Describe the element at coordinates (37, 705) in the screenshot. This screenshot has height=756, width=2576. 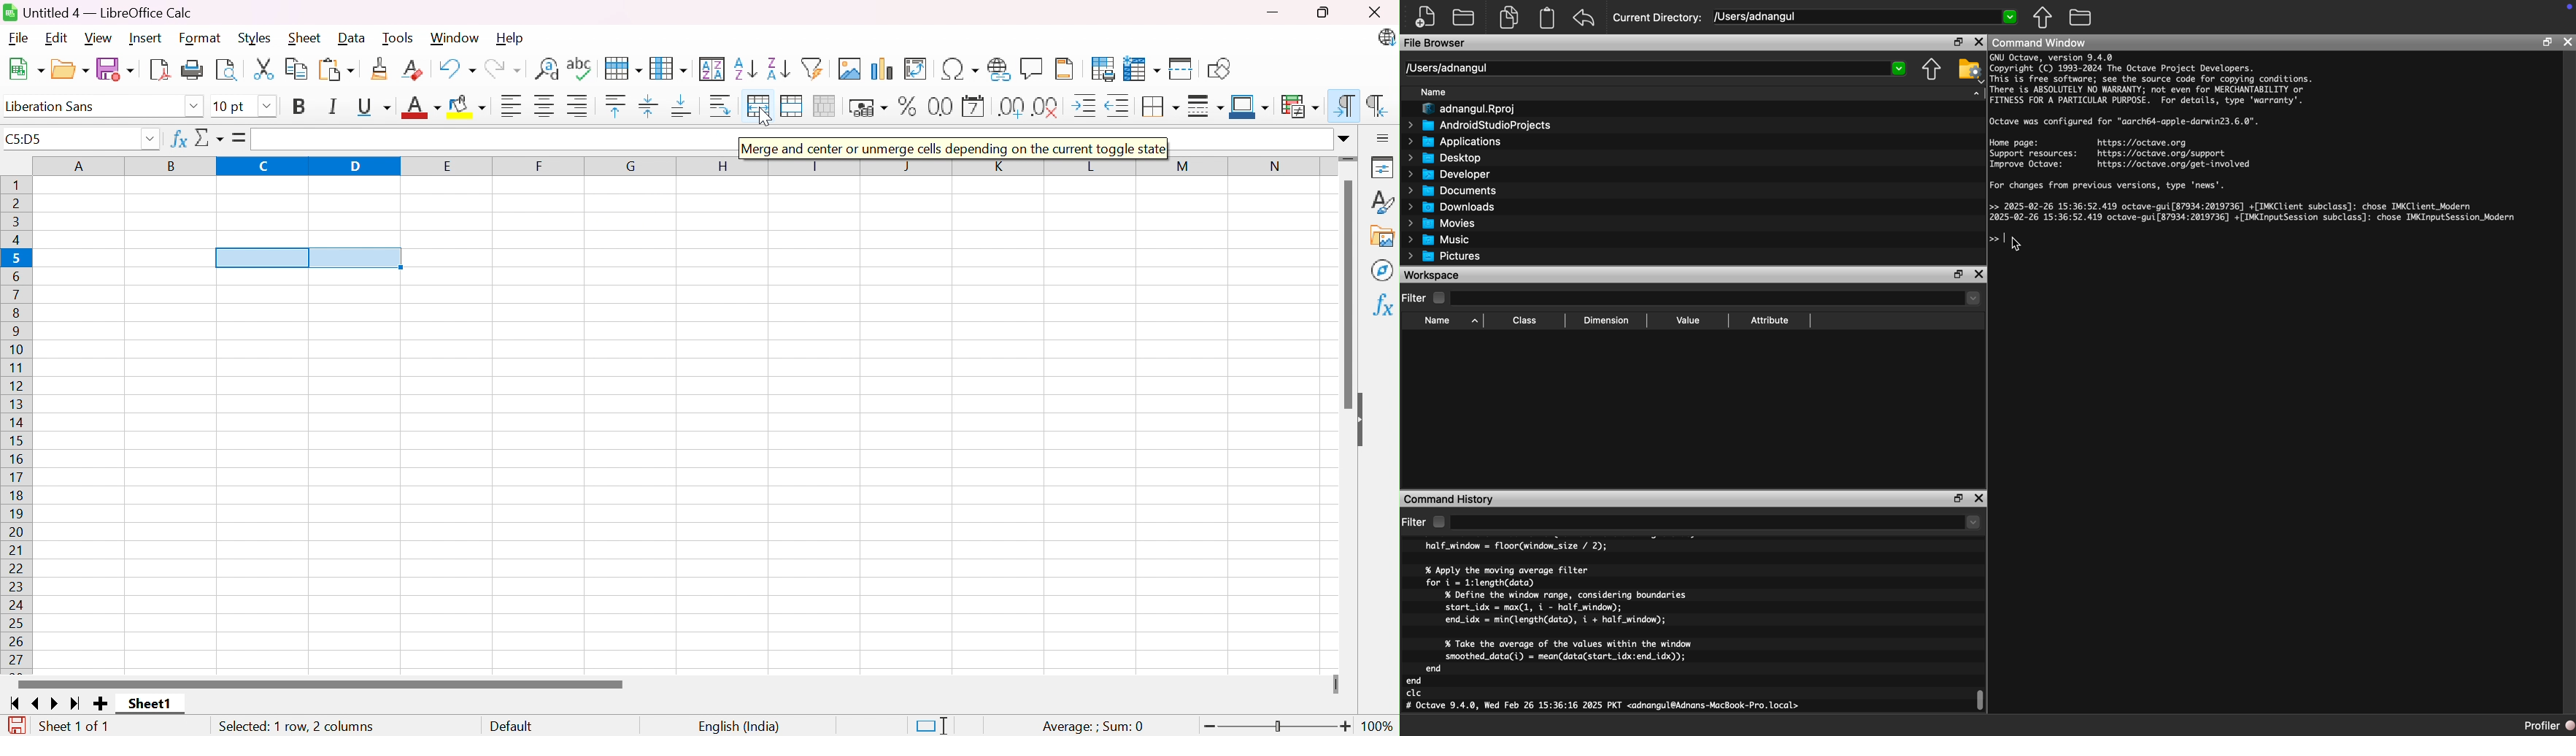
I see `Scroll to previous sheet` at that location.